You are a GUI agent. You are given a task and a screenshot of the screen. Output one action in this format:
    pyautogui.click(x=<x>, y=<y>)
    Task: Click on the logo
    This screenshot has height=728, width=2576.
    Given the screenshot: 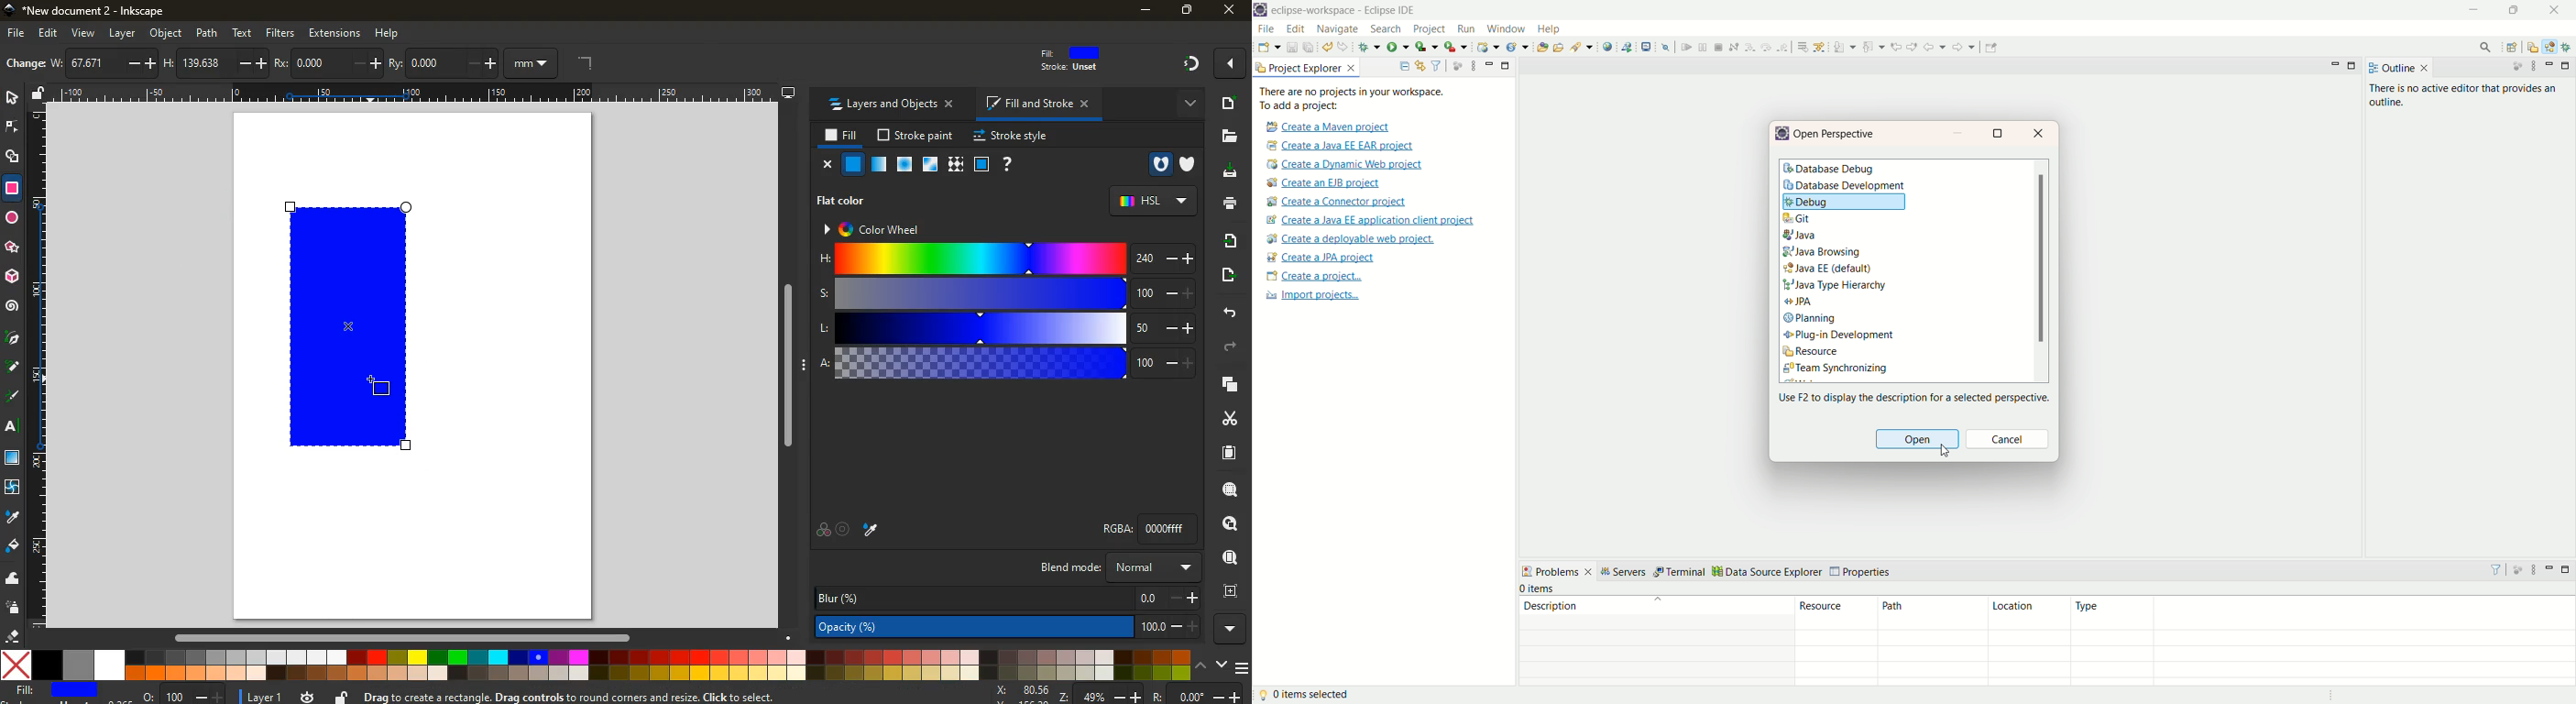 What is the action you would take?
    pyautogui.click(x=1784, y=134)
    